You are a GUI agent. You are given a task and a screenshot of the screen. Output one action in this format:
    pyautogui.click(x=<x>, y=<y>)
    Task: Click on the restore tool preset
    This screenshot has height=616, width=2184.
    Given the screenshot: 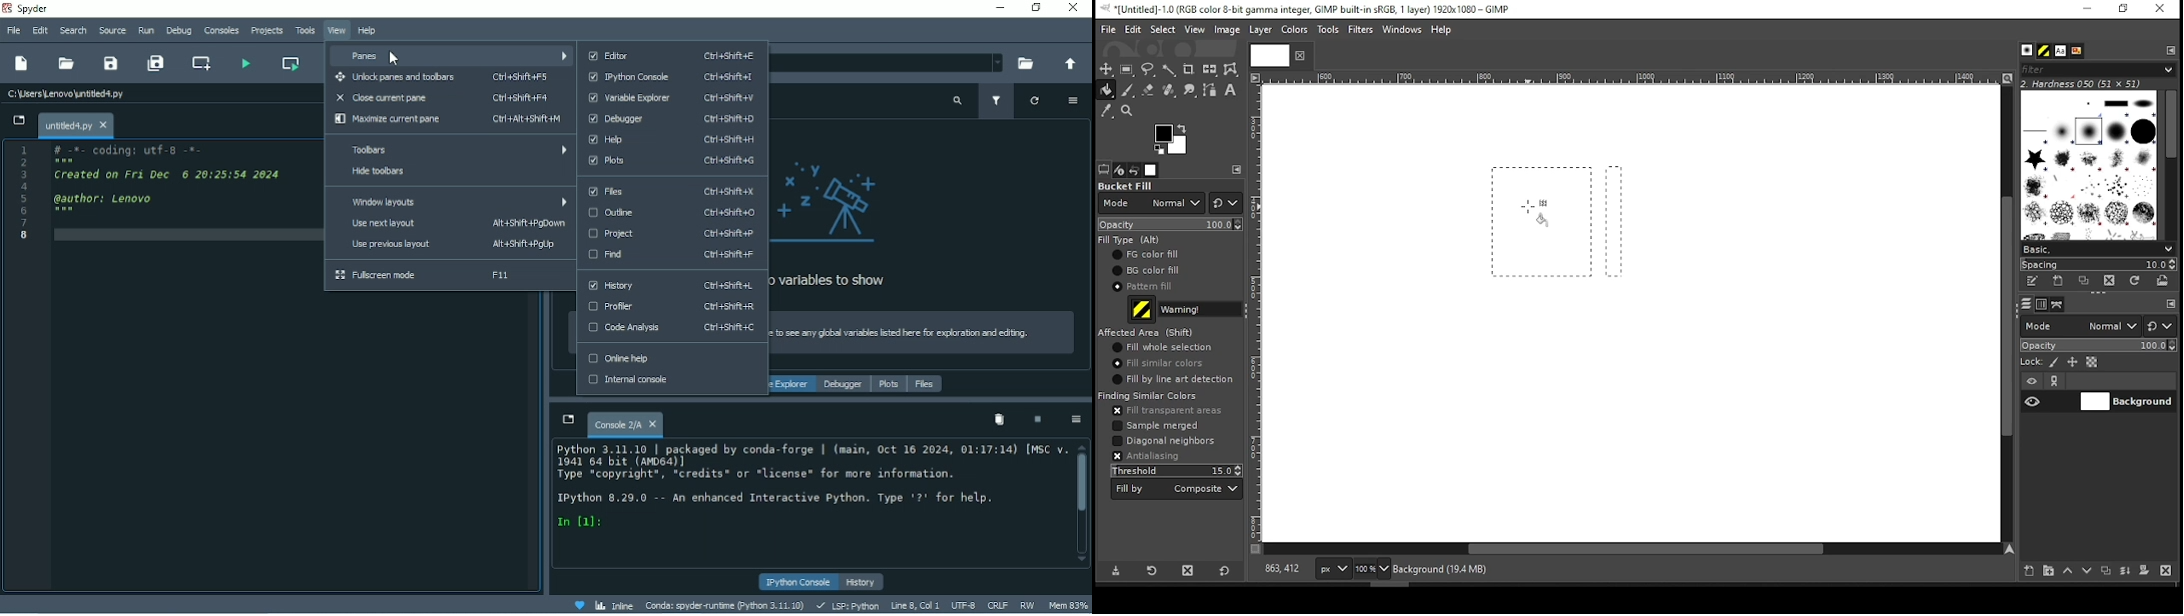 What is the action you would take?
    pyautogui.click(x=1153, y=569)
    